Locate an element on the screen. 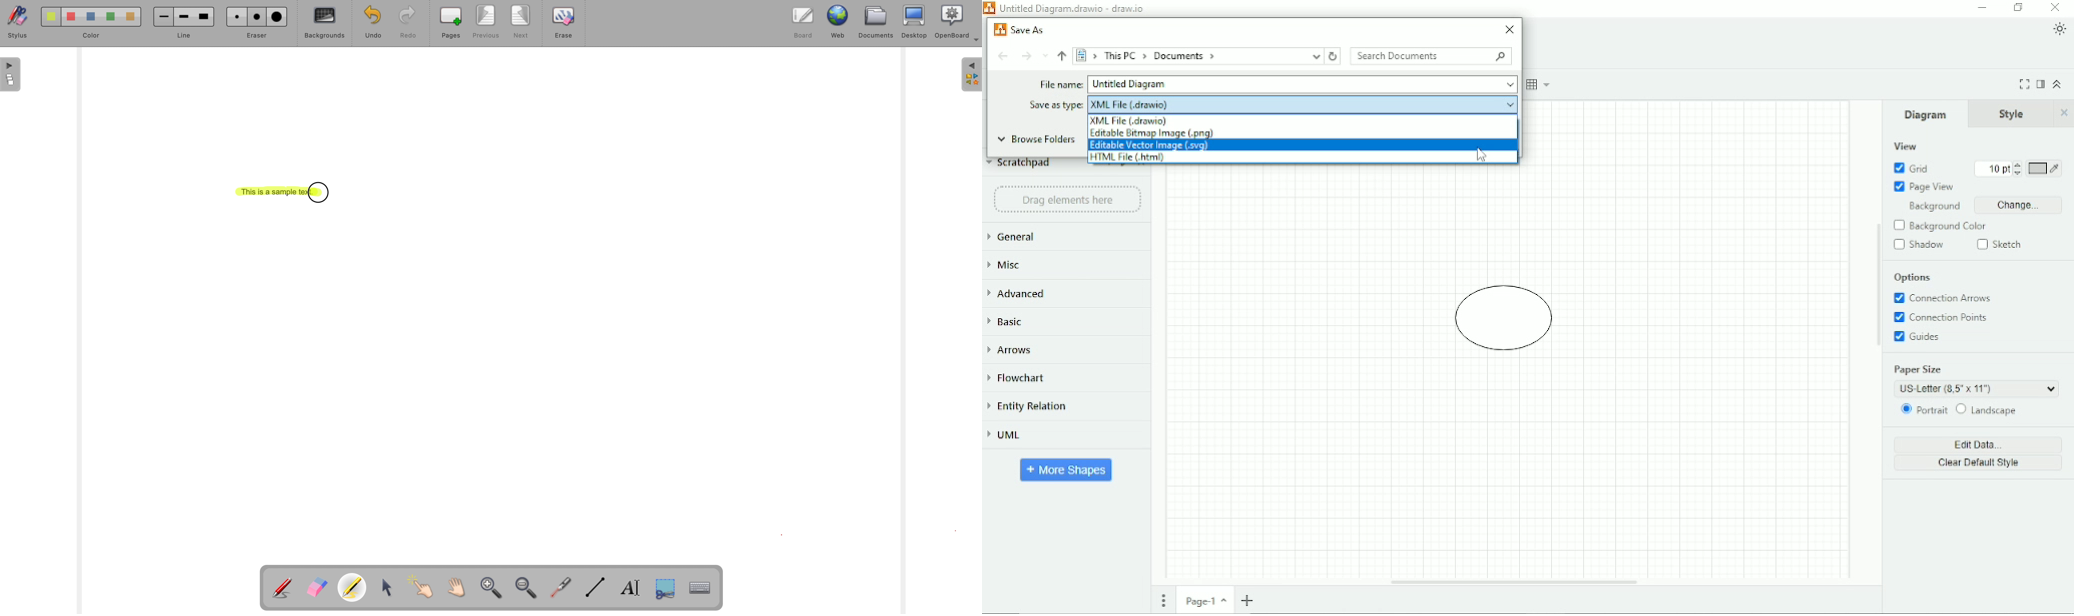  Connection Points is located at coordinates (1945, 317).